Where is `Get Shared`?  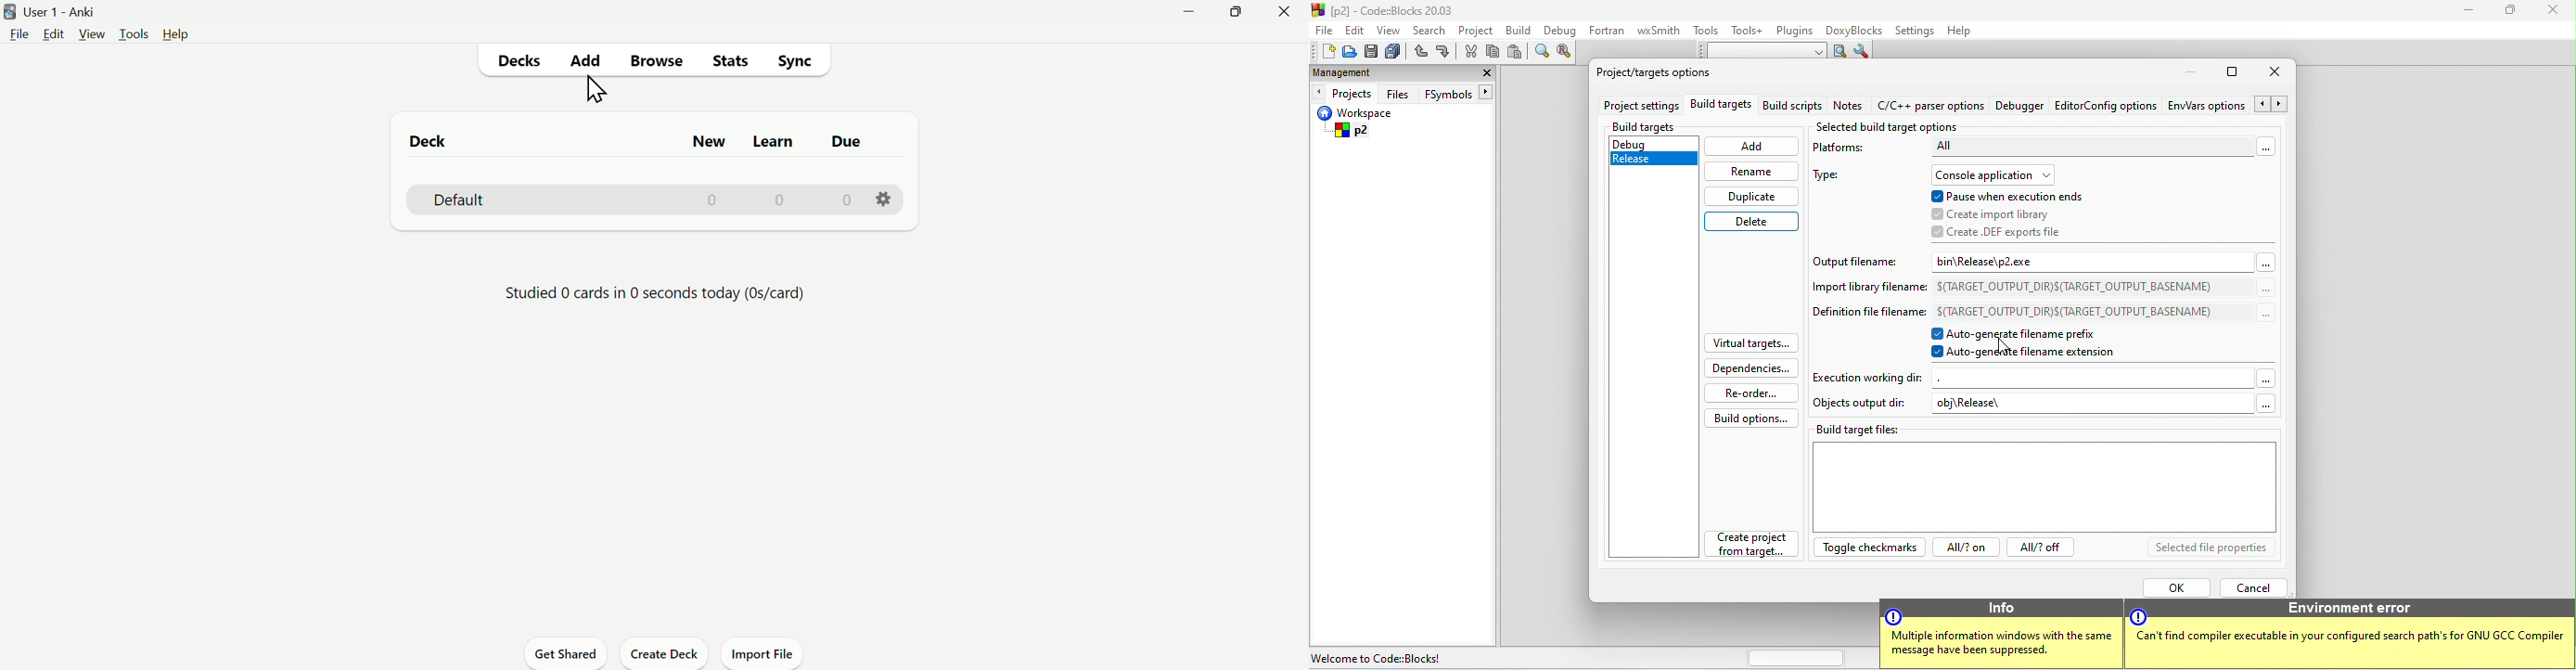 Get Shared is located at coordinates (569, 654).